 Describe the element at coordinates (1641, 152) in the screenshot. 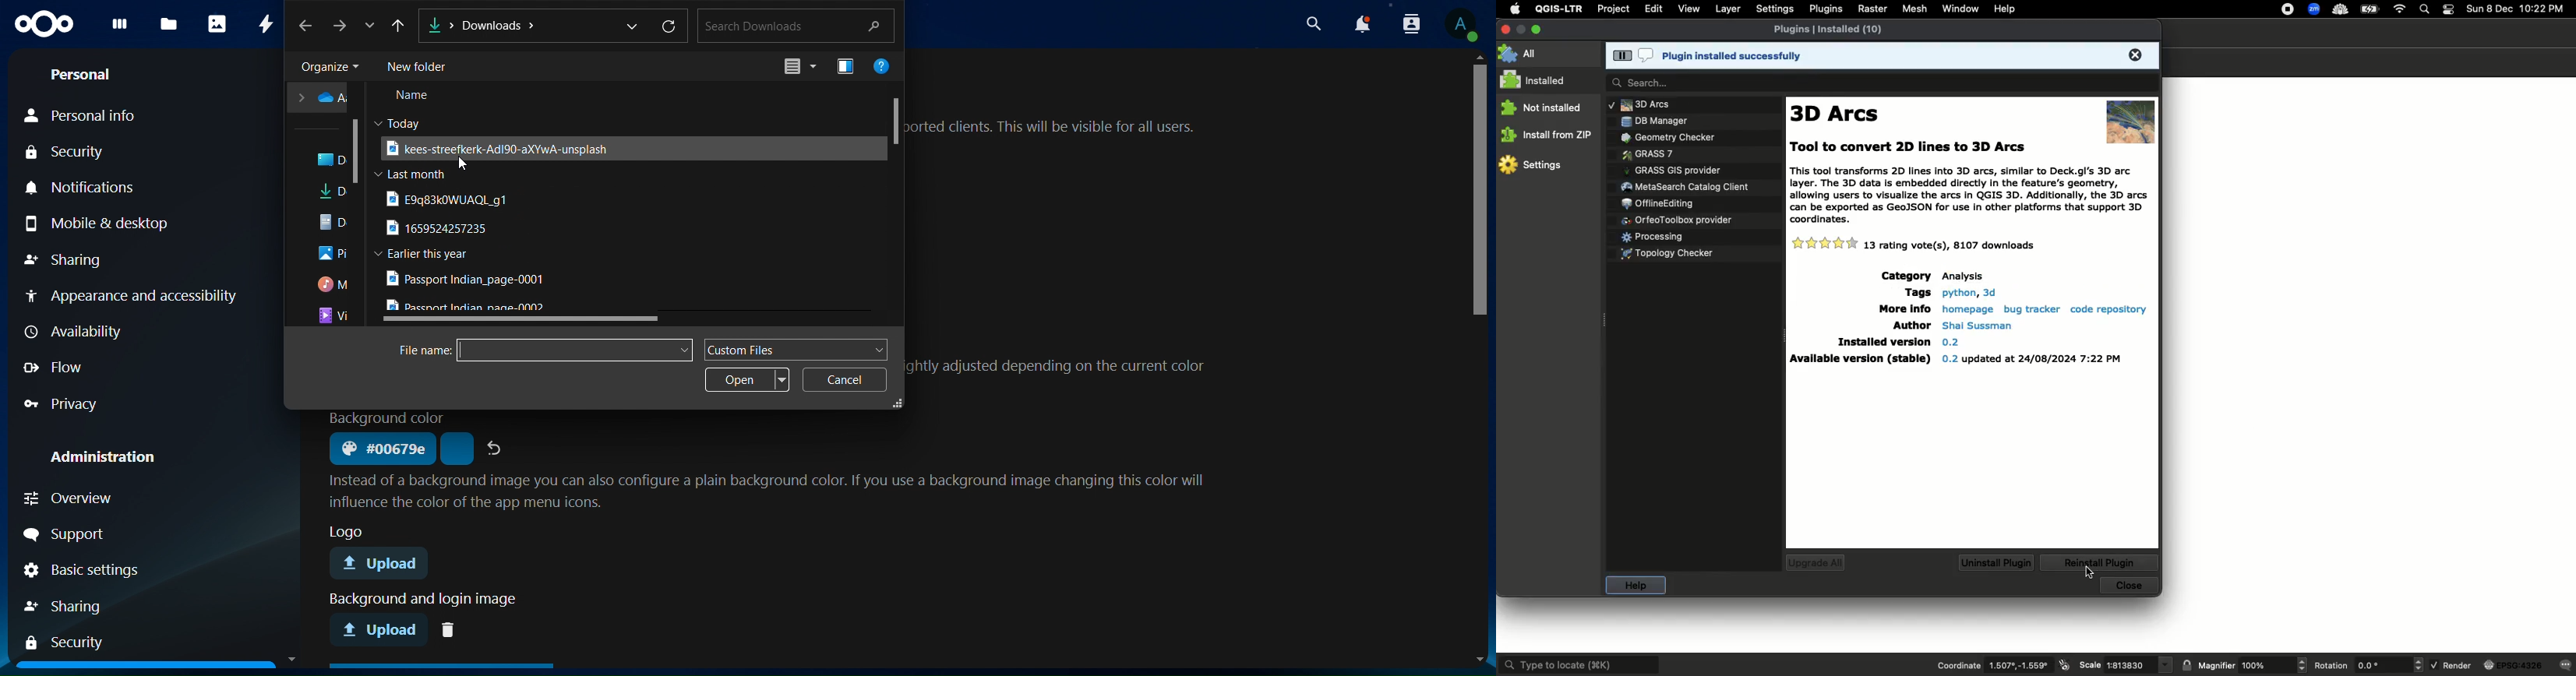

I see `Plugins` at that location.